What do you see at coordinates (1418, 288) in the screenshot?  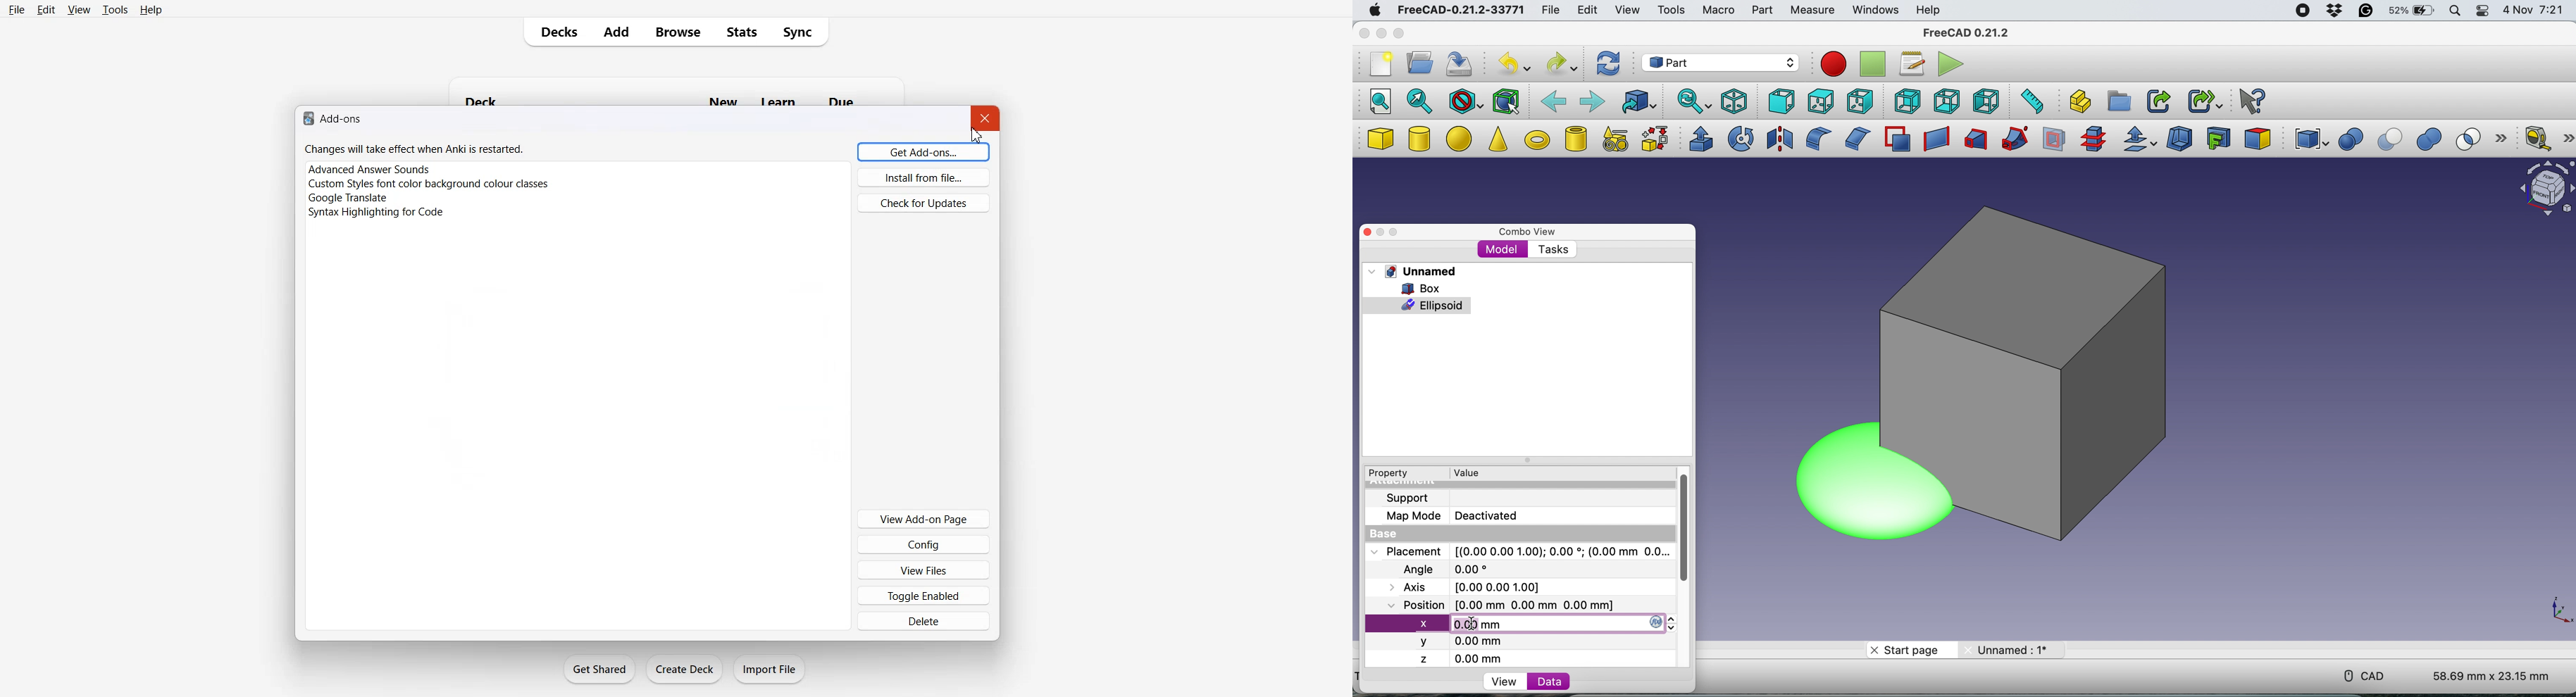 I see `box` at bounding box center [1418, 288].